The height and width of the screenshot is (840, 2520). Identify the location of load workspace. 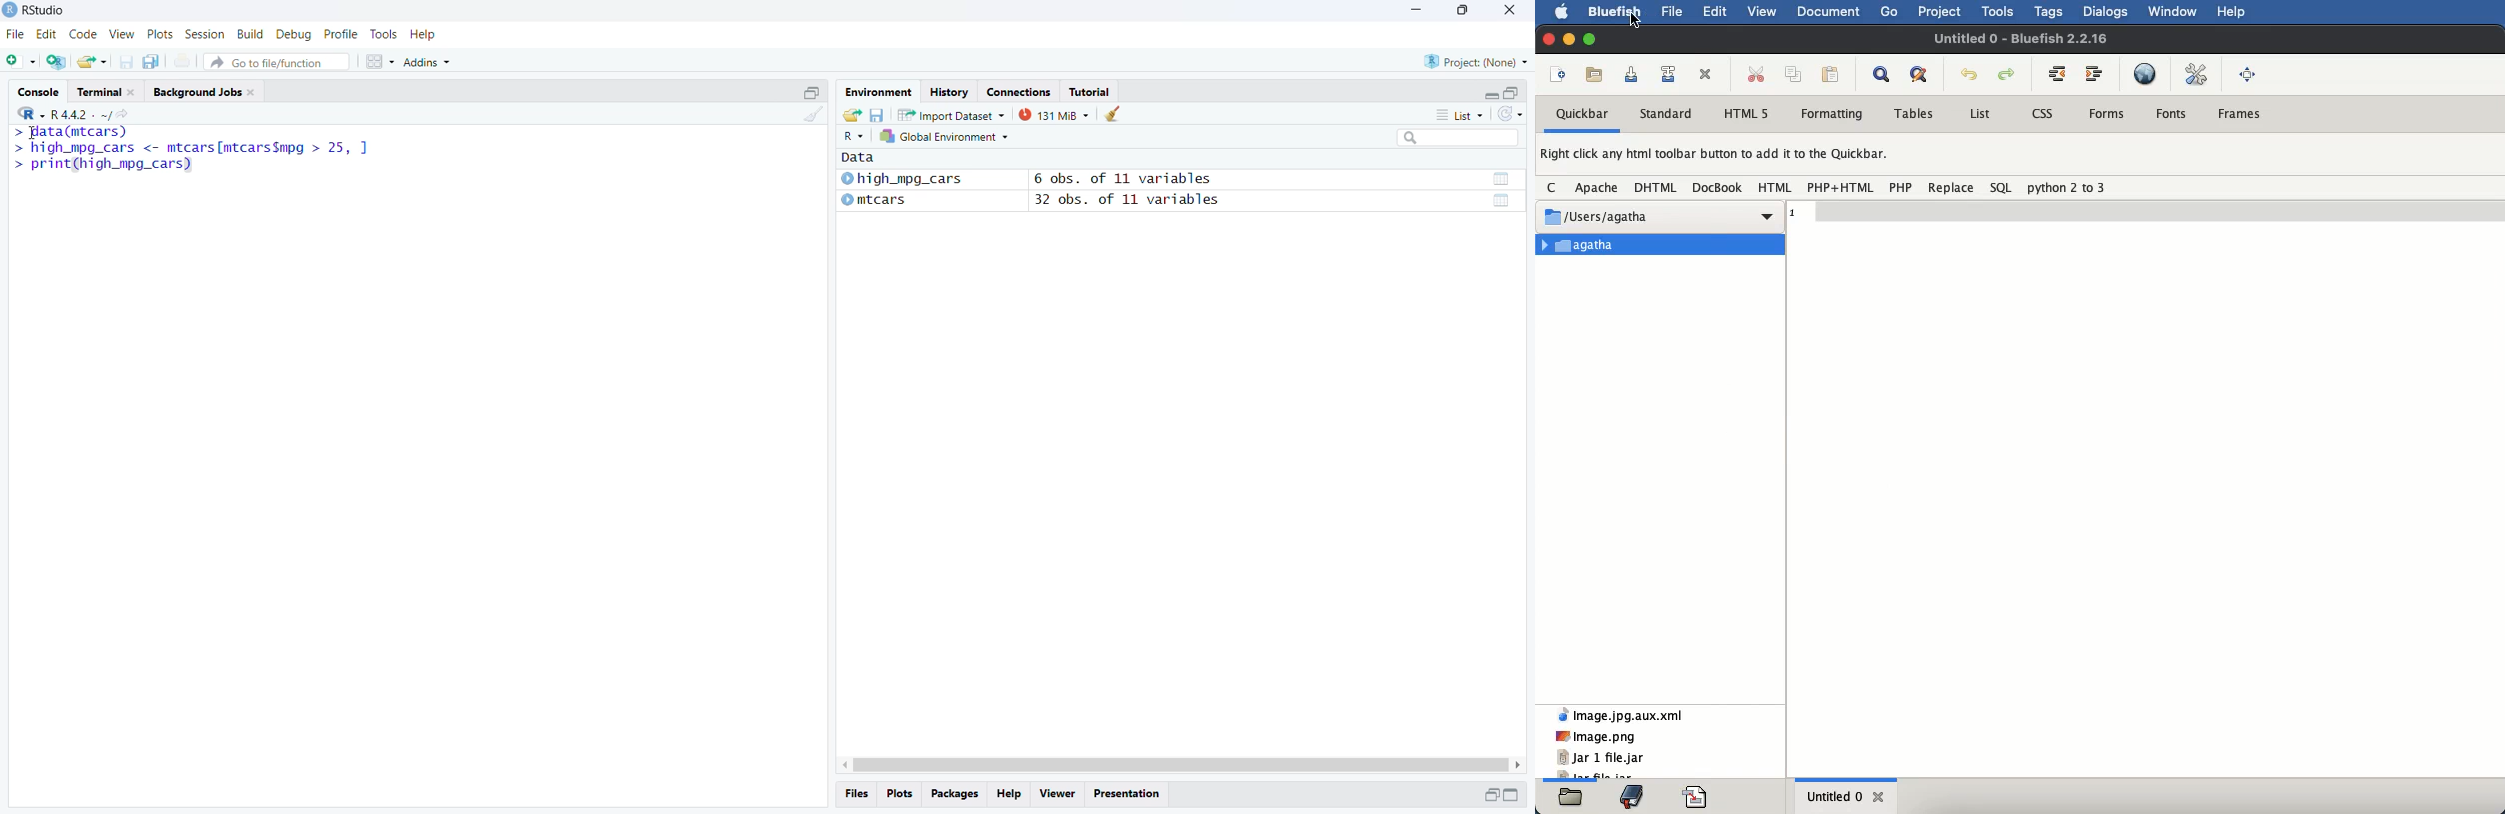
(852, 114).